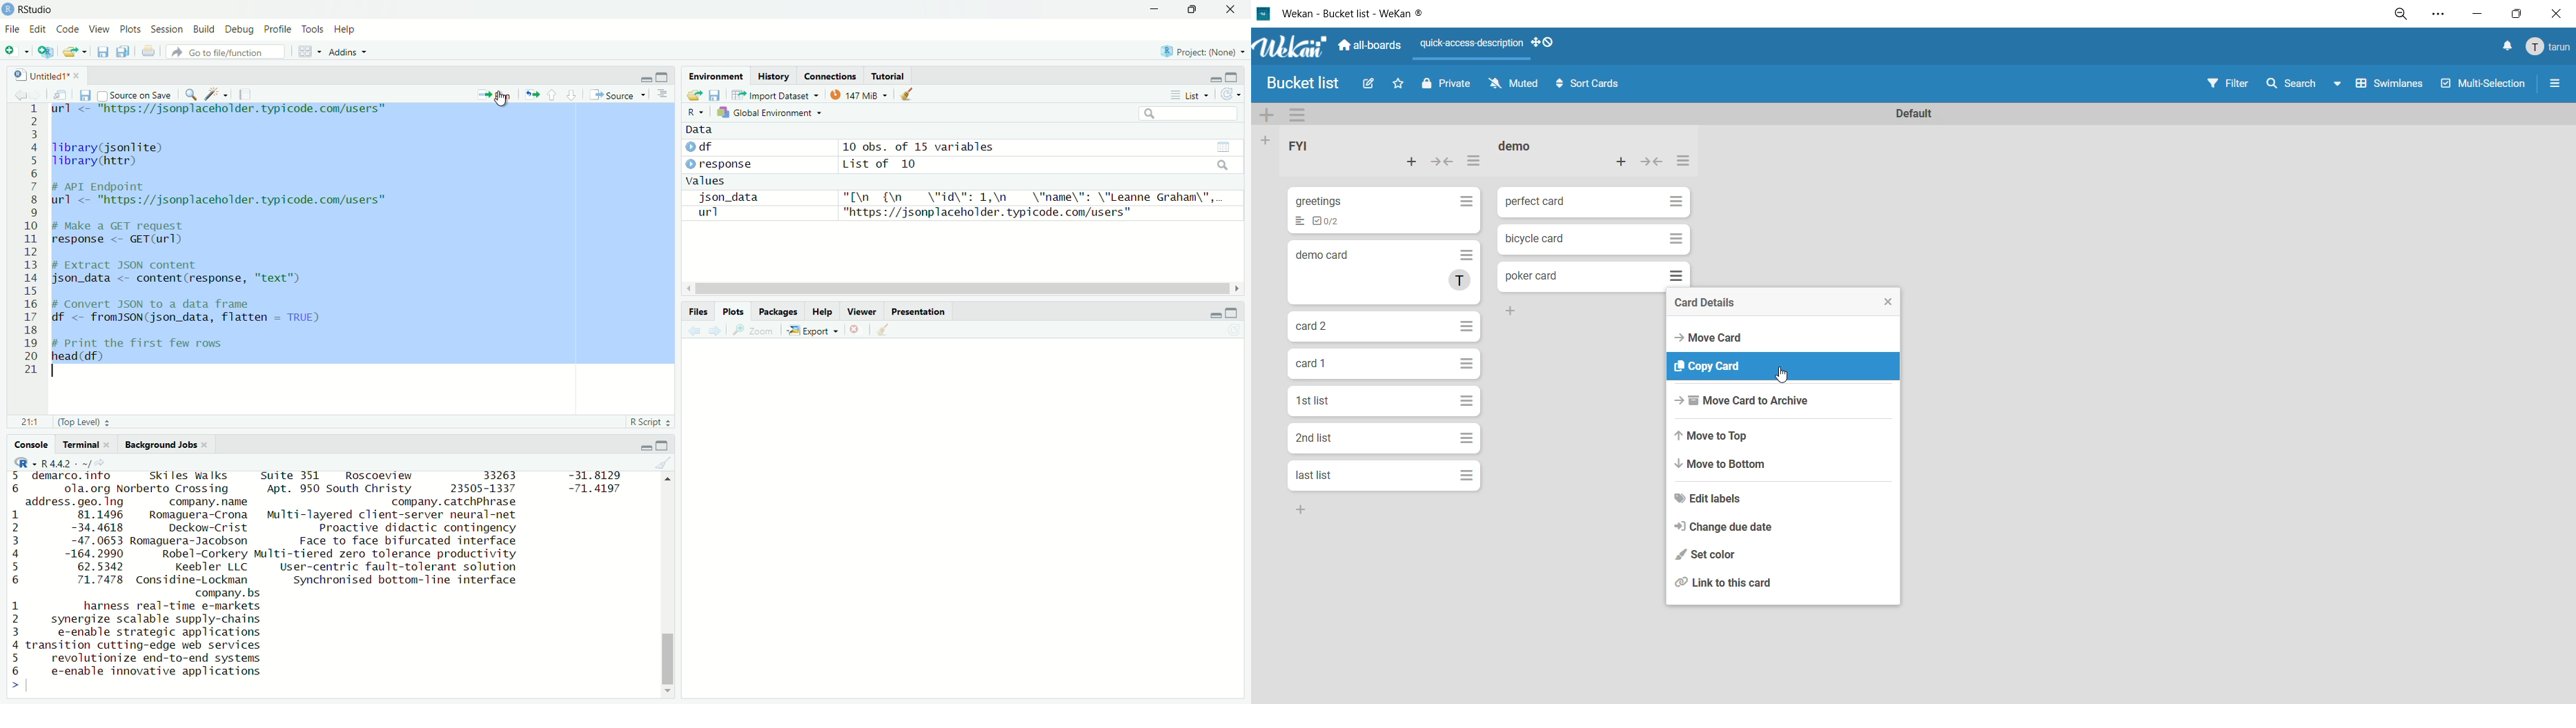 This screenshot has width=2576, height=728. Describe the element at coordinates (166, 29) in the screenshot. I see `Session` at that location.